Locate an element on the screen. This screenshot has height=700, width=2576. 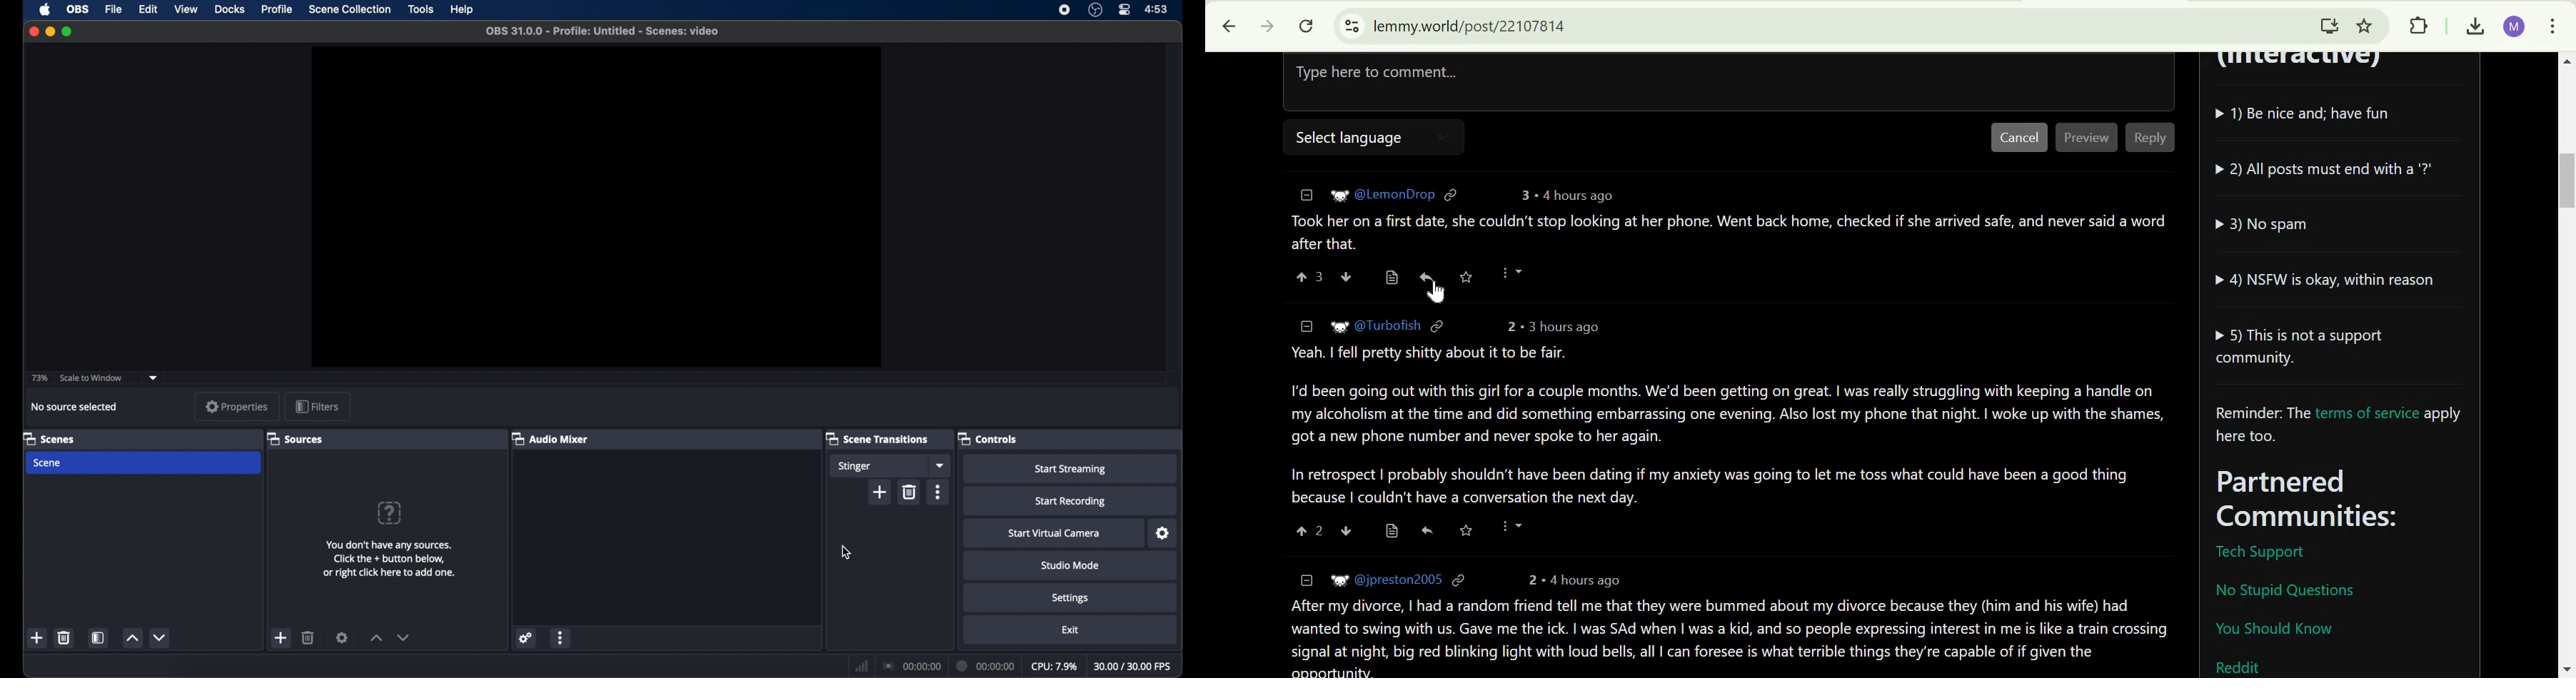
exit is located at coordinates (1071, 630).